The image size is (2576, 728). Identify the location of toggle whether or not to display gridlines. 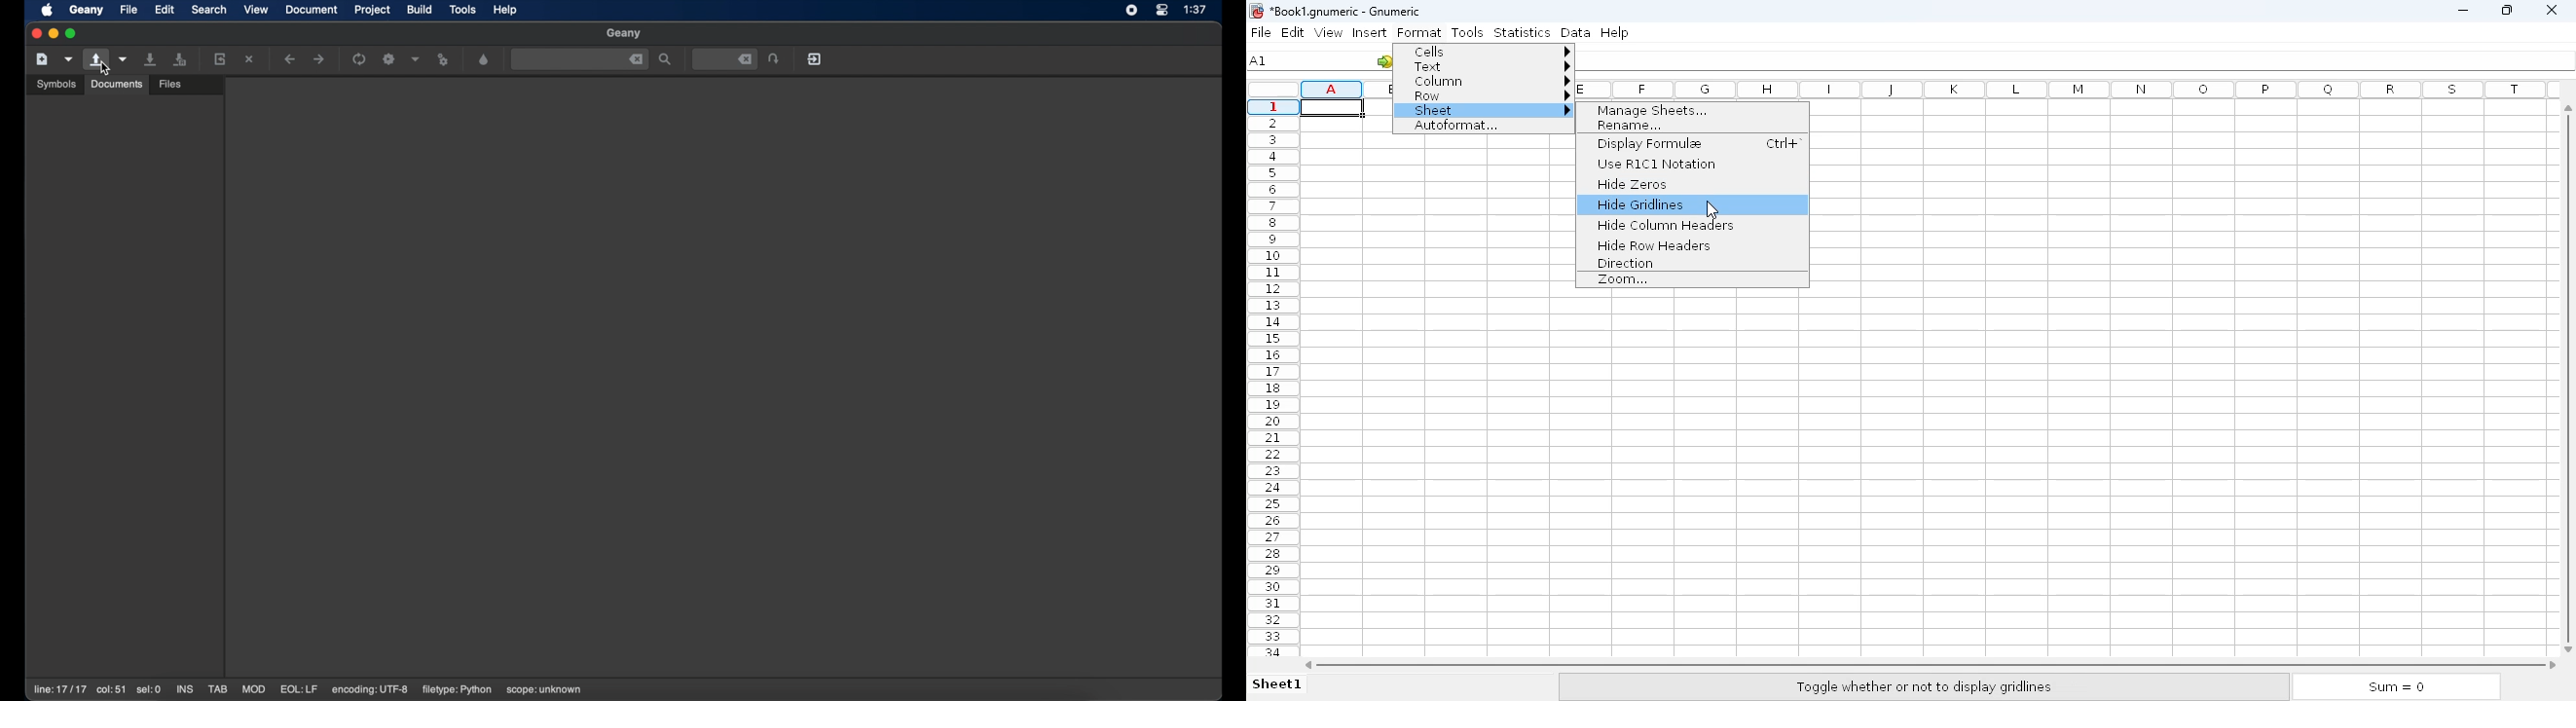
(1923, 687).